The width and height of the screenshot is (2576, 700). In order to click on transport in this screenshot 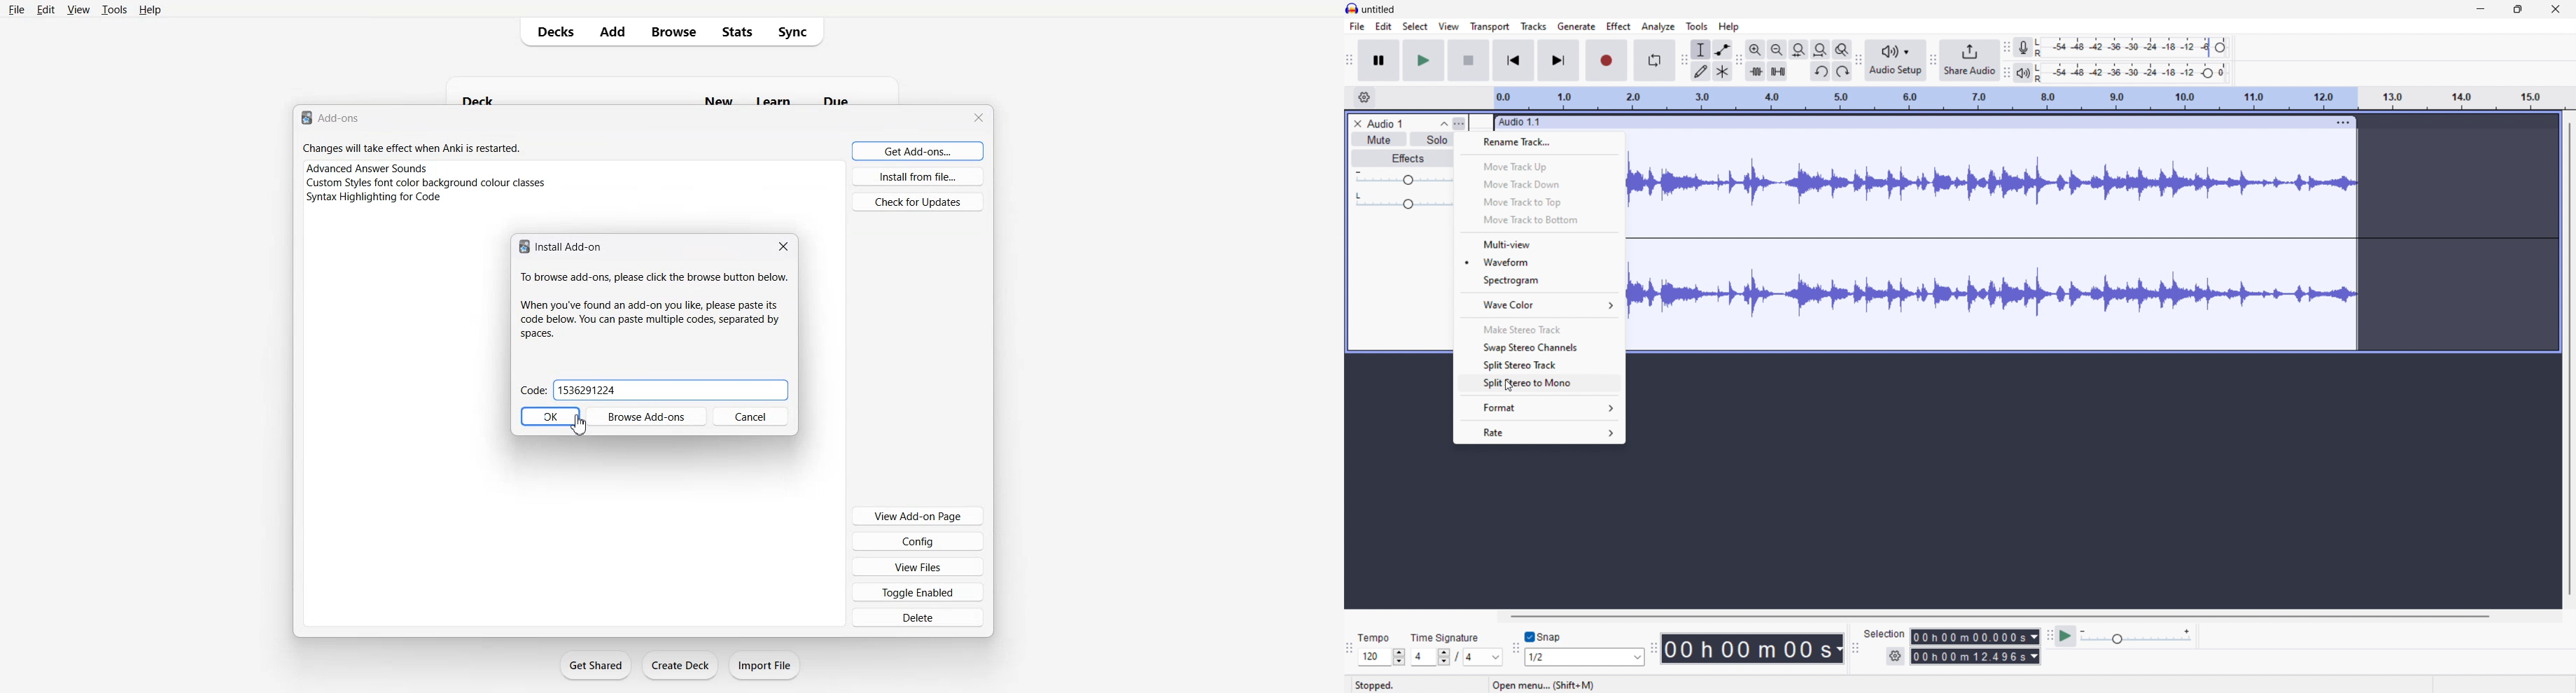, I will do `click(1490, 26)`.